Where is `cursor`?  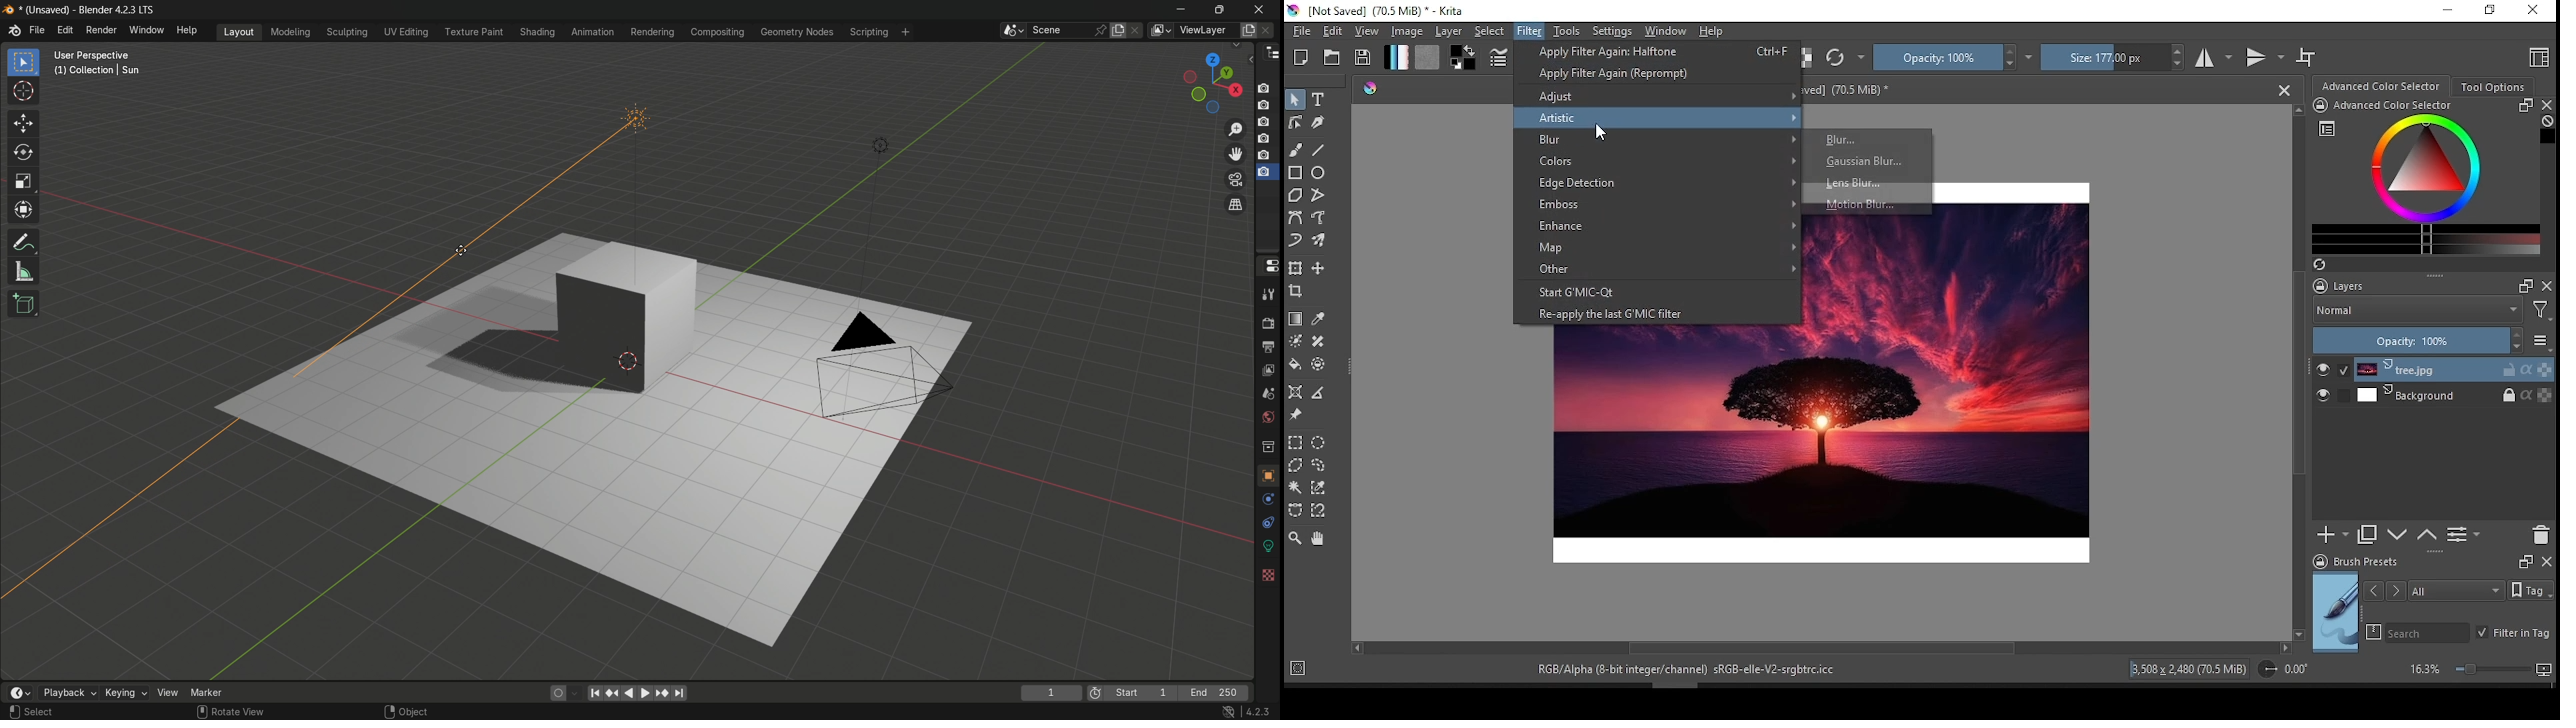
cursor is located at coordinates (462, 251).